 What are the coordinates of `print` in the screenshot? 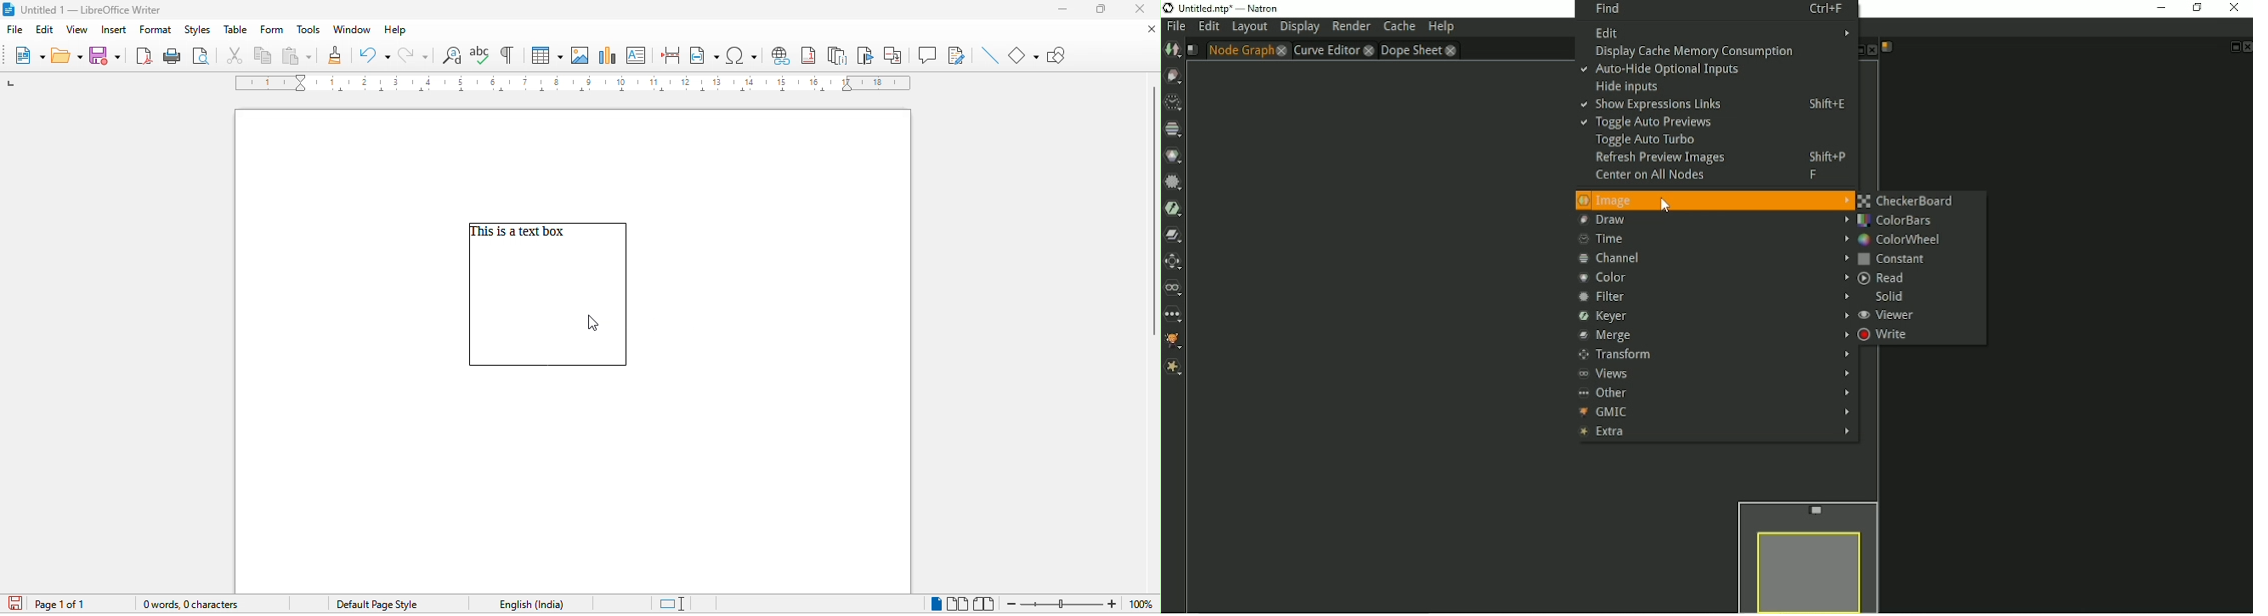 It's located at (170, 55).